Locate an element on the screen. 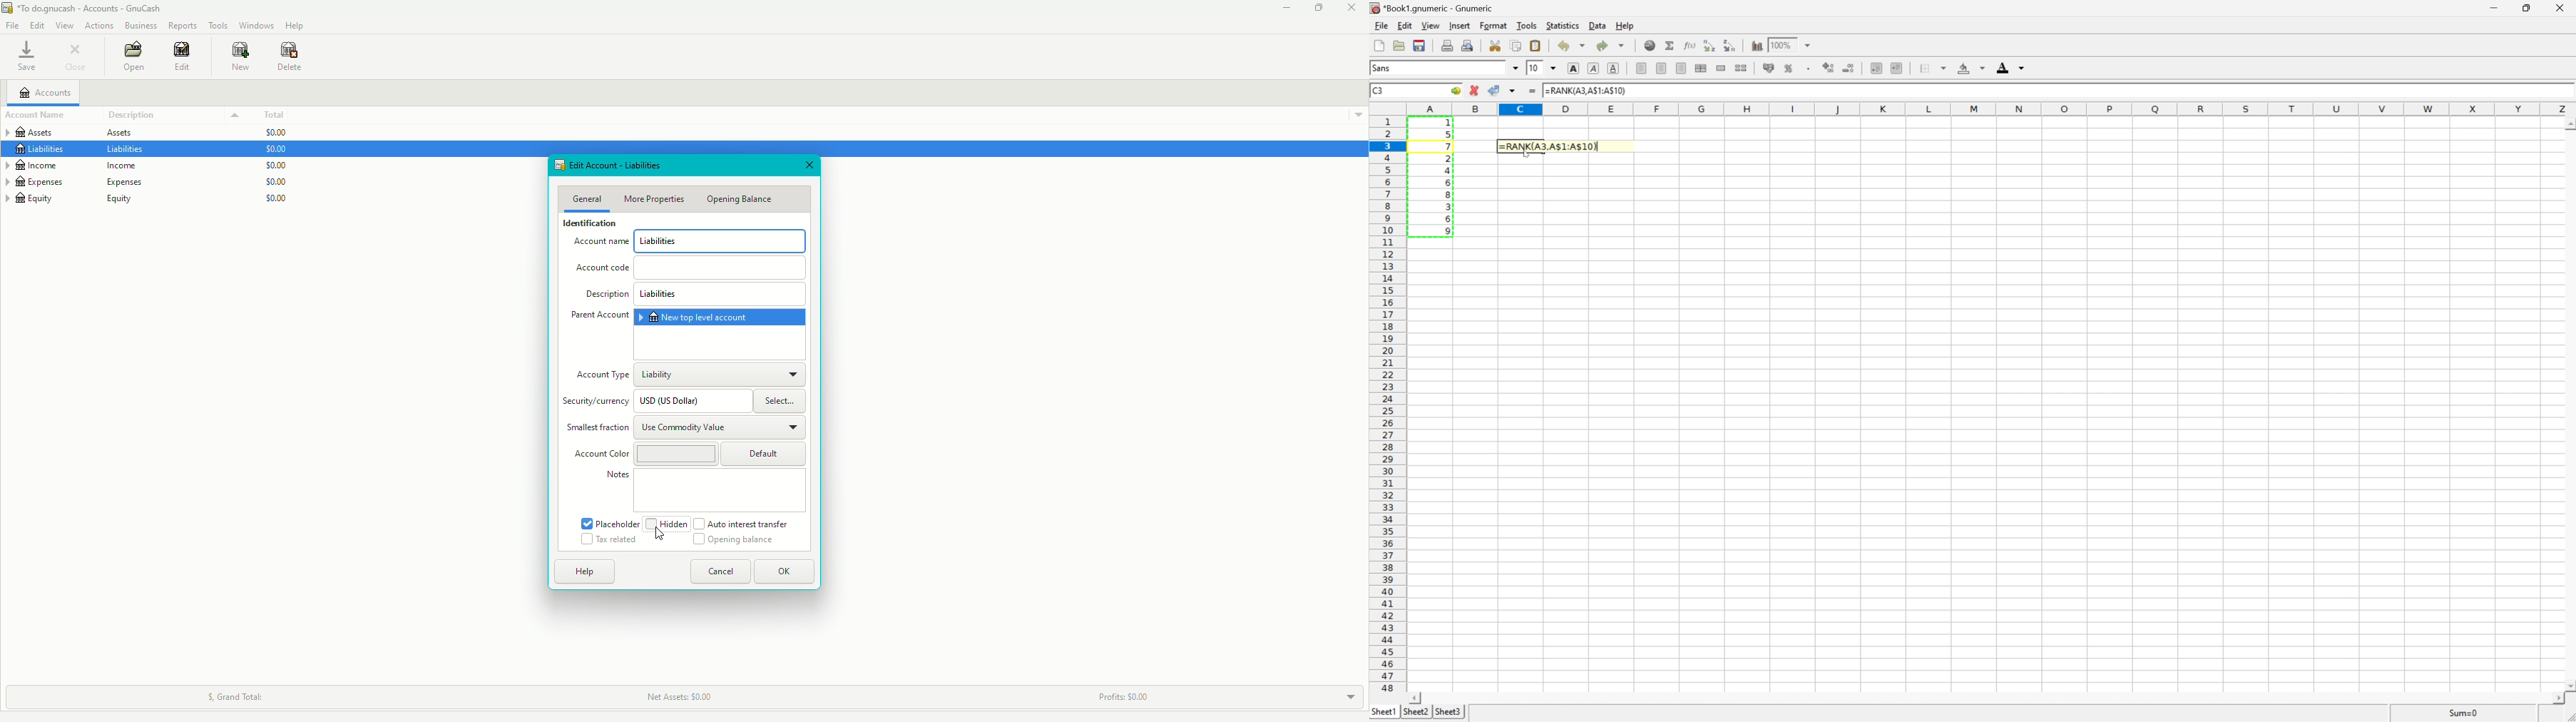  open file is located at coordinates (1399, 46).